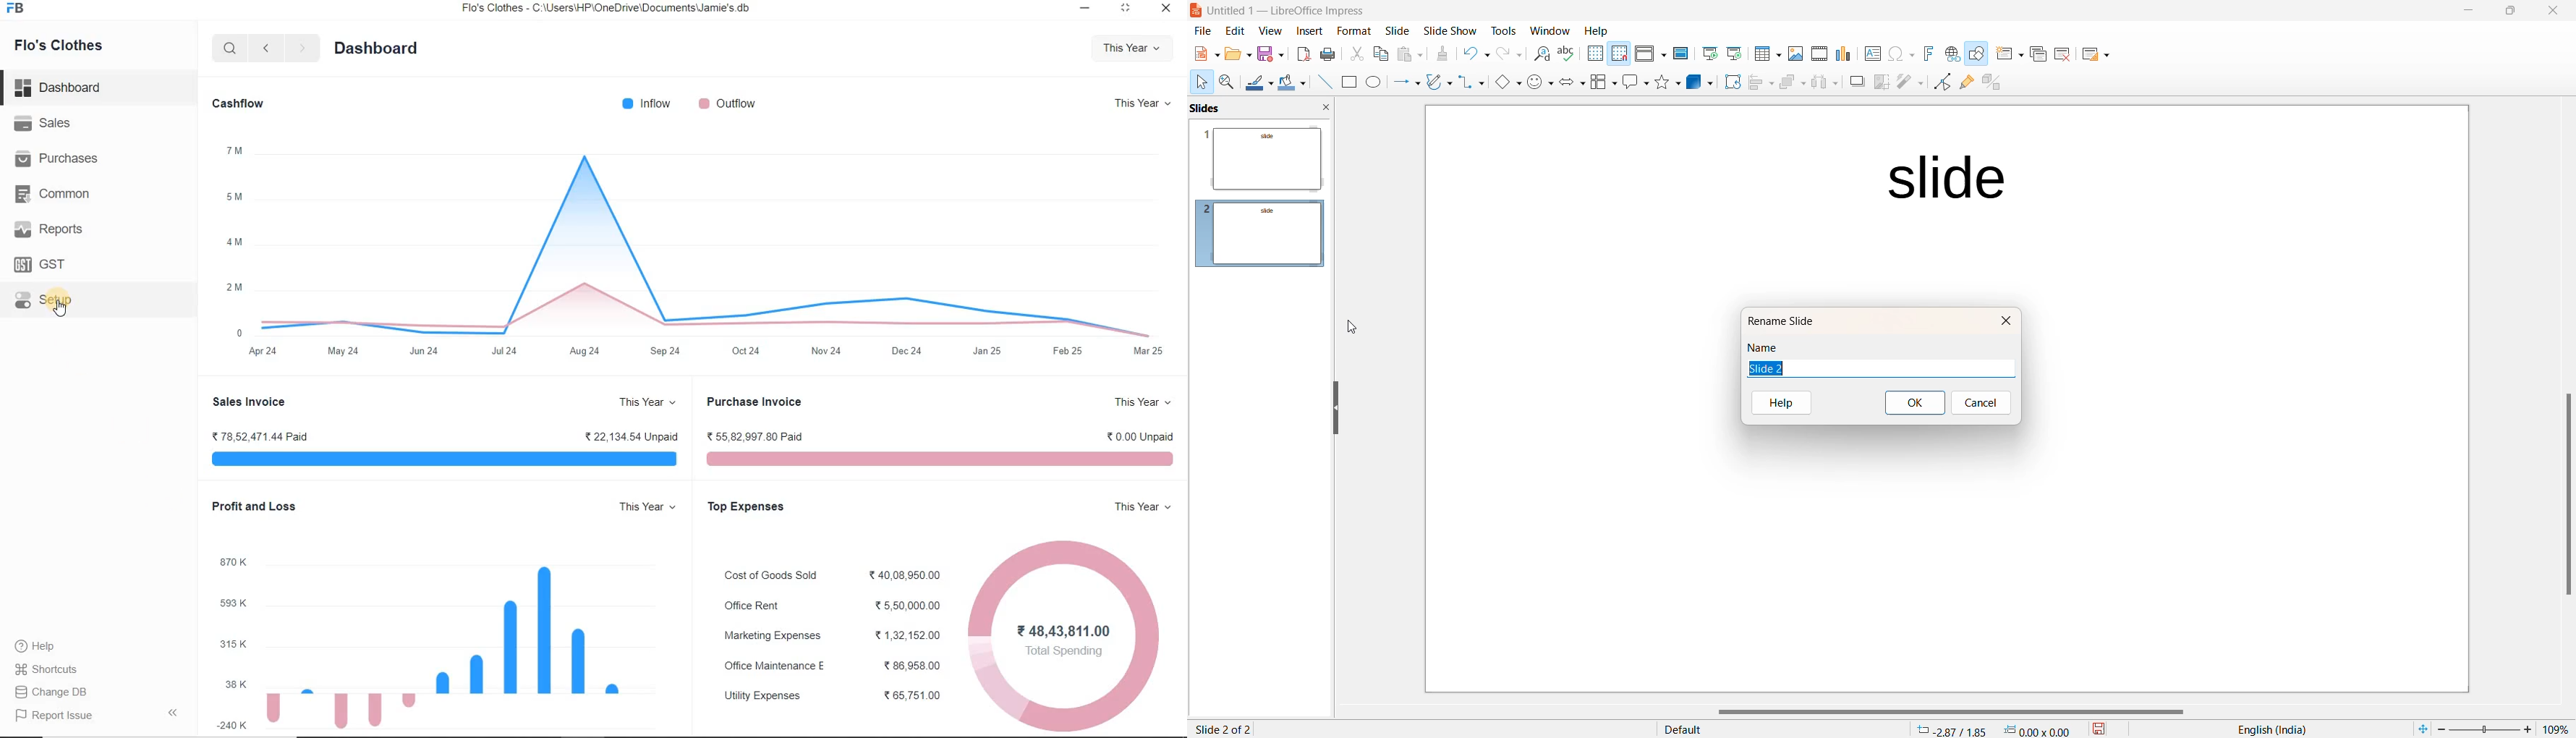 This screenshot has width=2576, height=756. Describe the element at coordinates (1403, 82) in the screenshot. I see `line and arrows` at that location.